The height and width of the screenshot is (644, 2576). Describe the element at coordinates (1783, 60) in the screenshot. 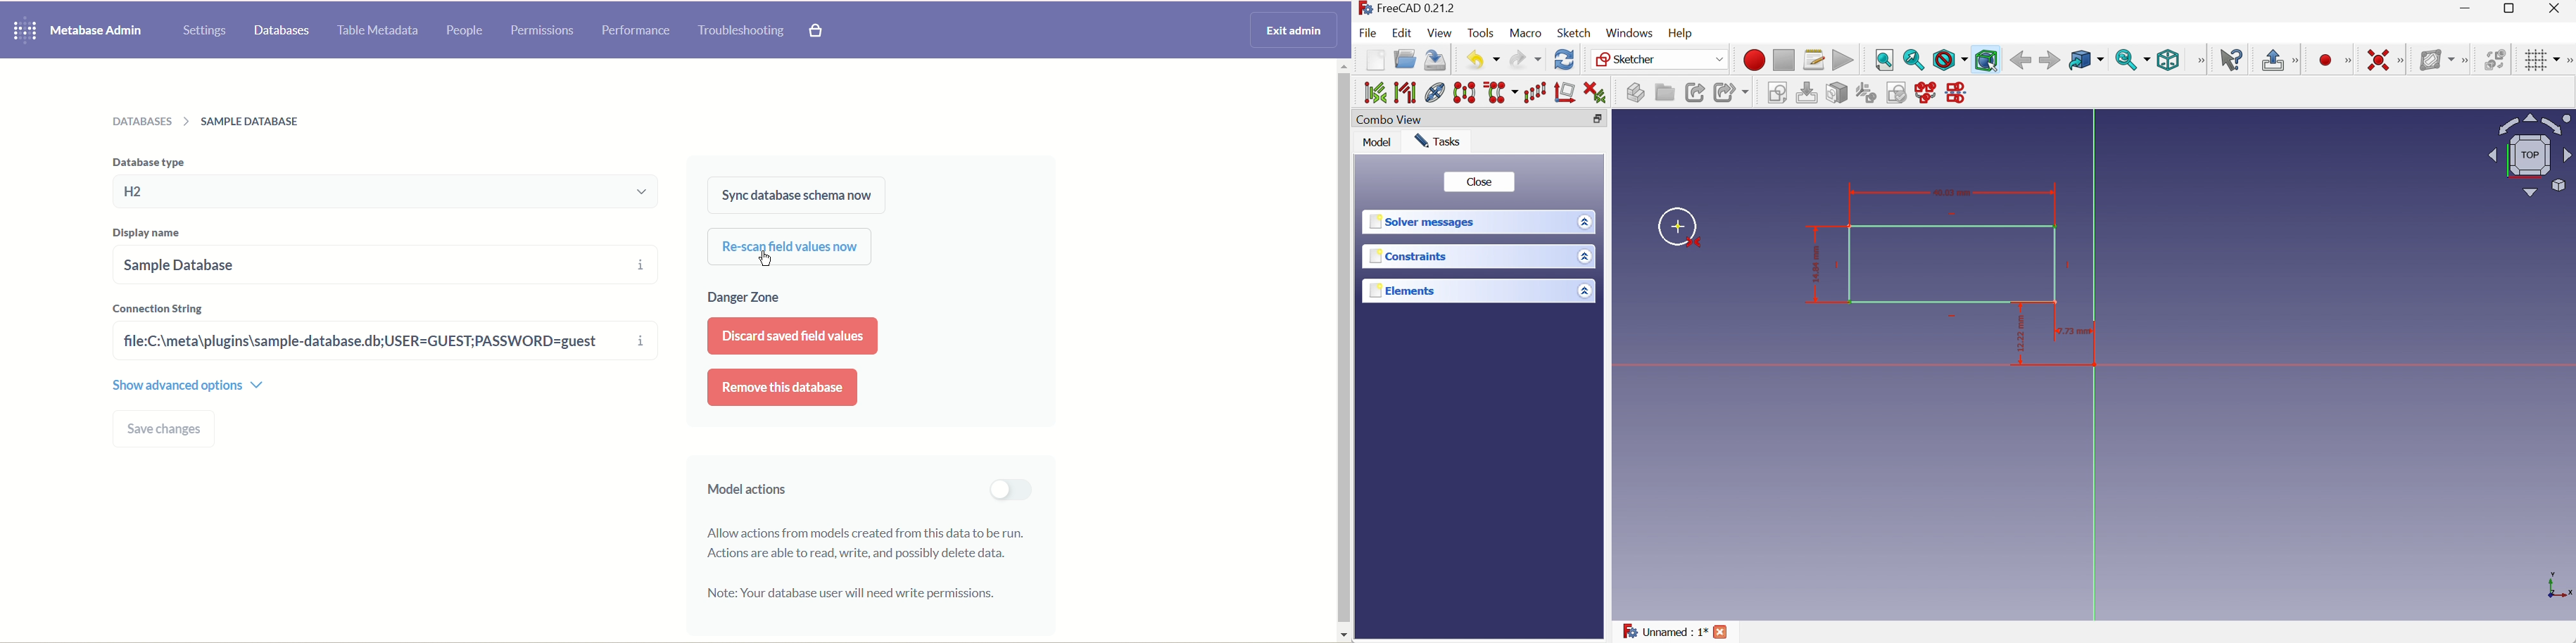

I see `Stop macro recording` at that location.